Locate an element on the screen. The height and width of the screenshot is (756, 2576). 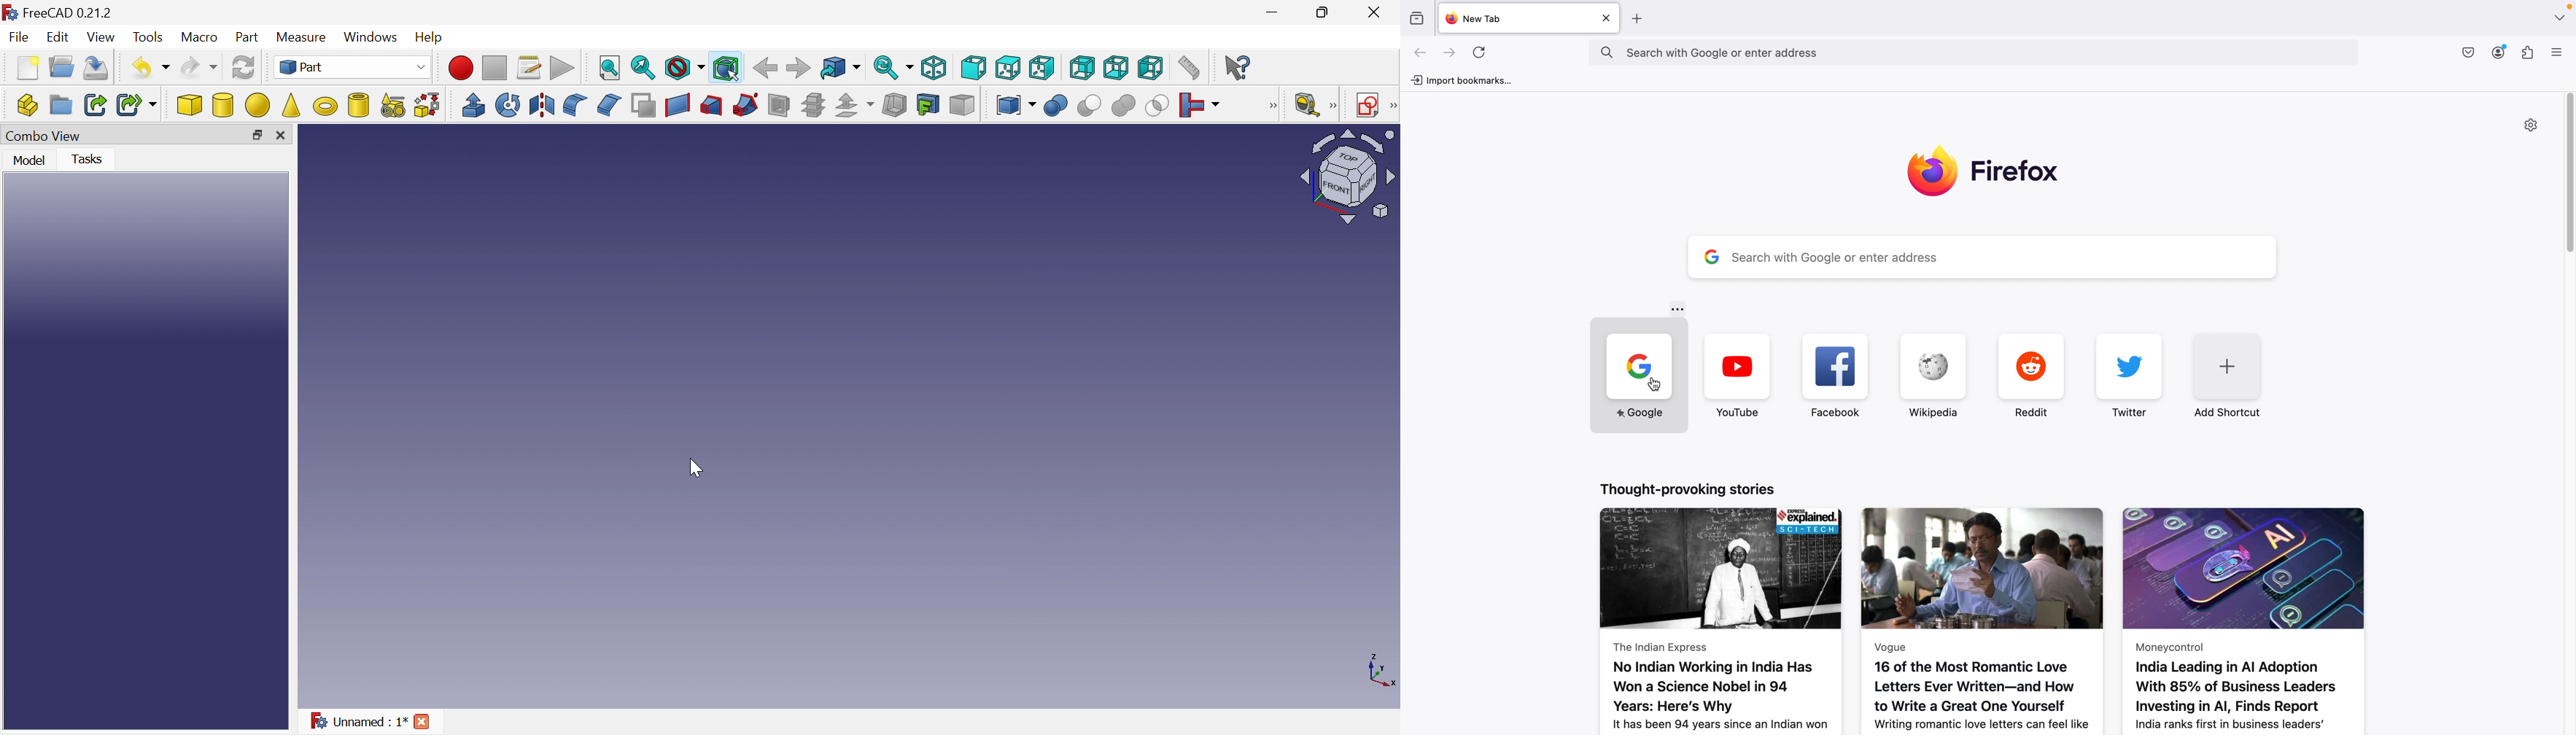
Back is located at coordinates (765, 67).